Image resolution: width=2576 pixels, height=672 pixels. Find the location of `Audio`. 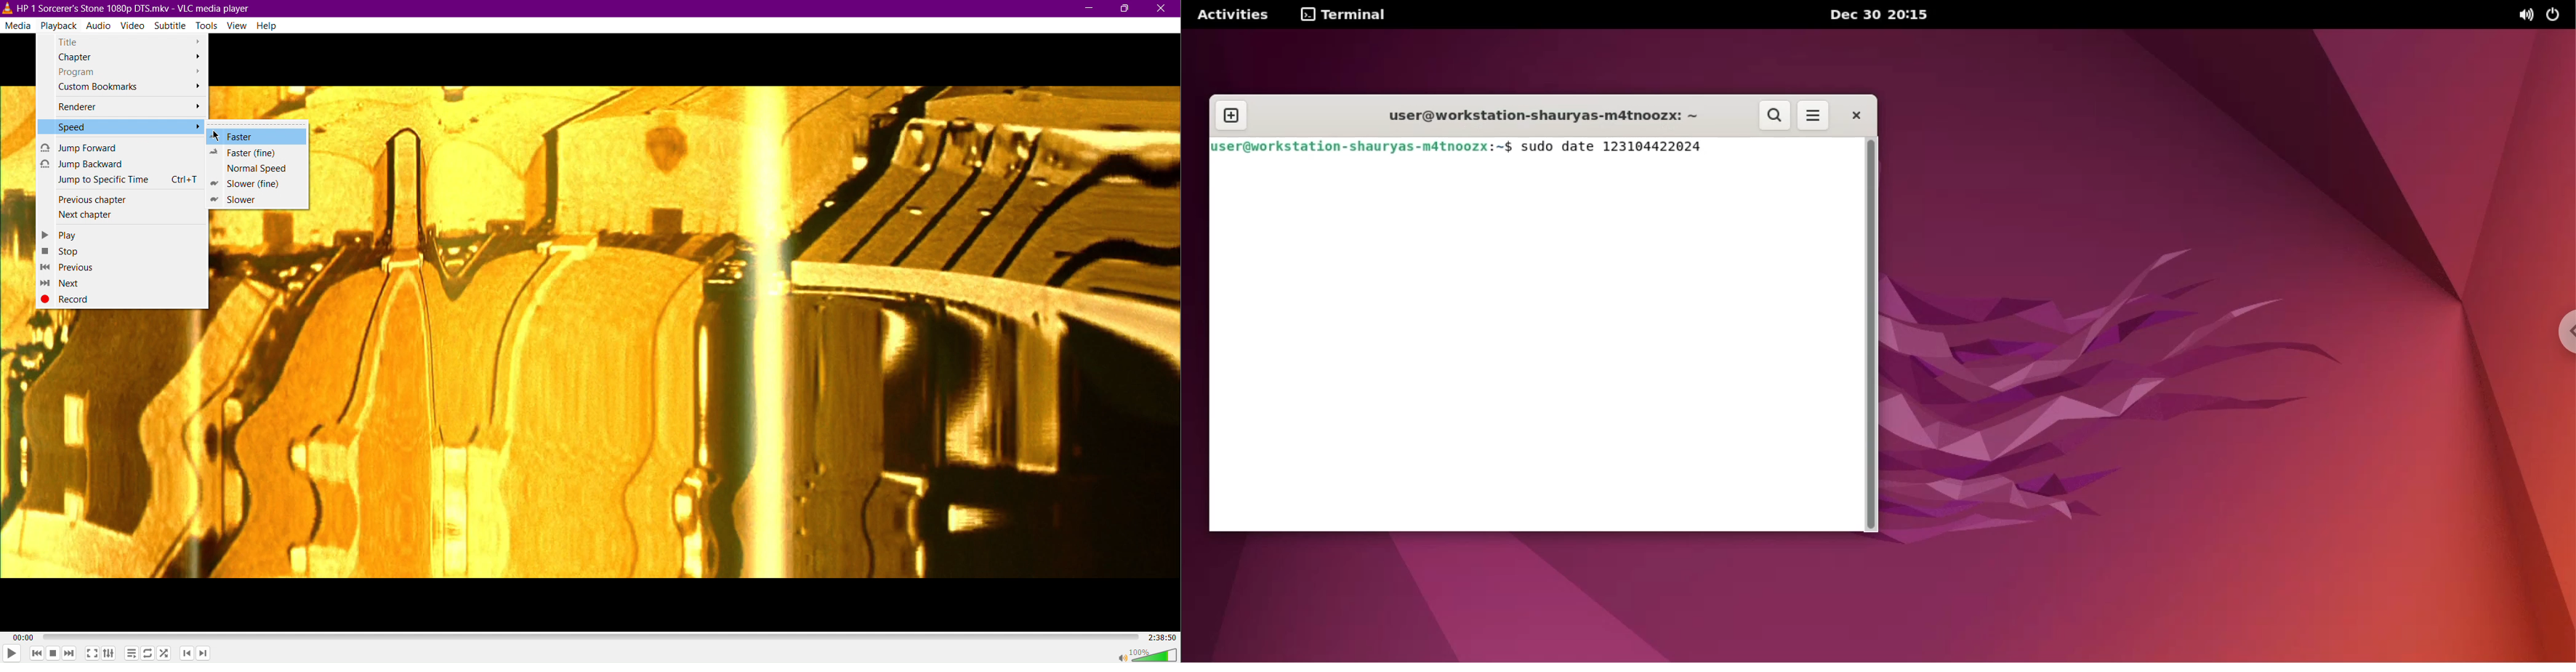

Audio is located at coordinates (100, 24).